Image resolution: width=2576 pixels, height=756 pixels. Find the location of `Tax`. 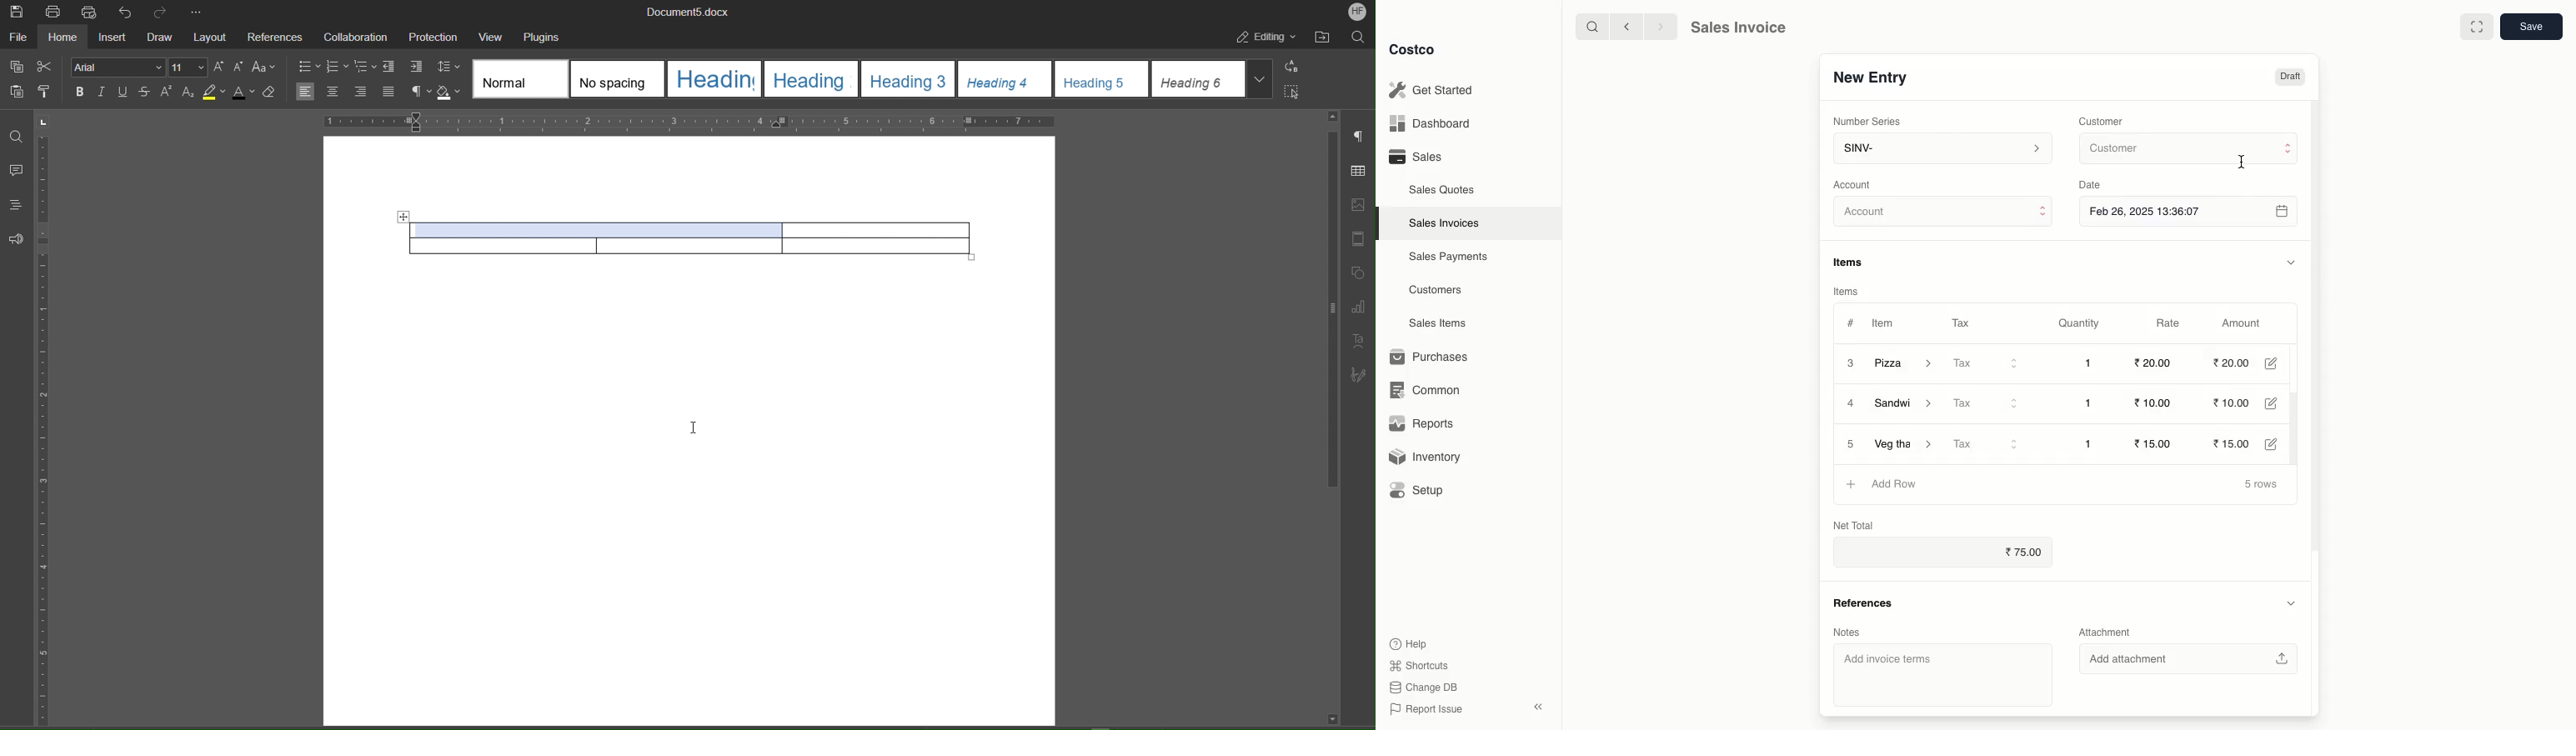

Tax is located at coordinates (1987, 402).